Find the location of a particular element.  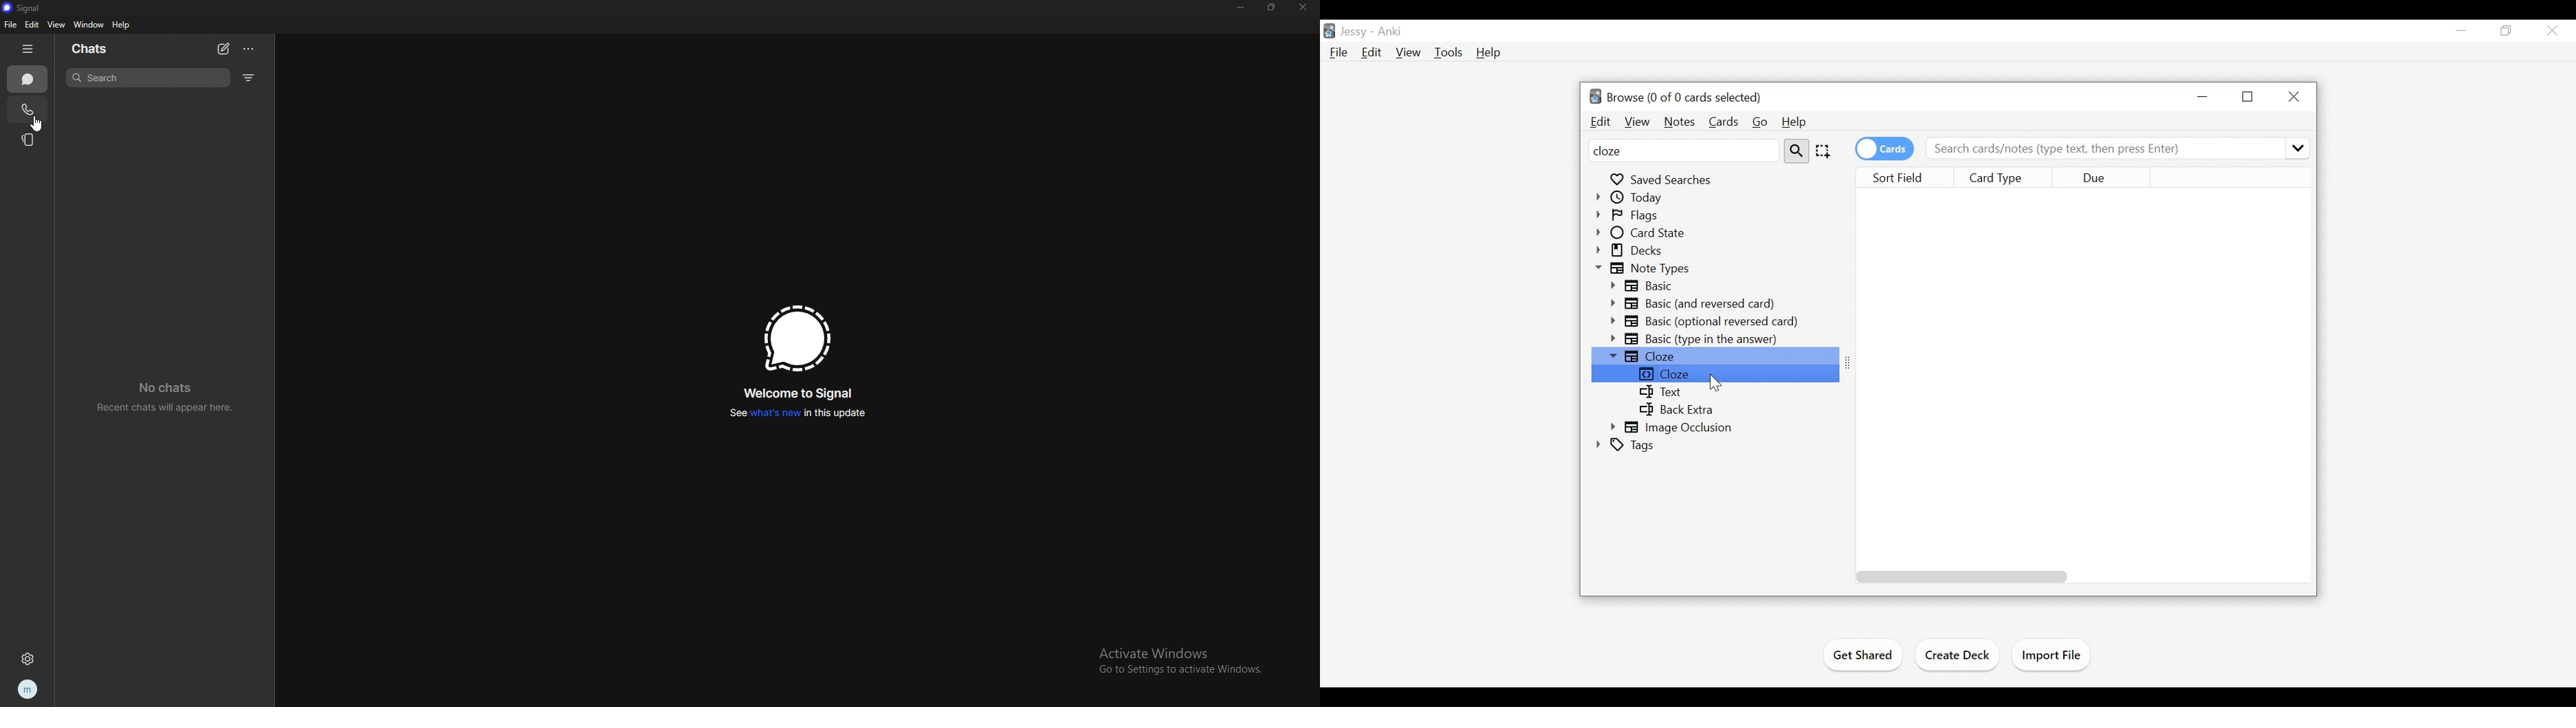

View is located at coordinates (1637, 122).